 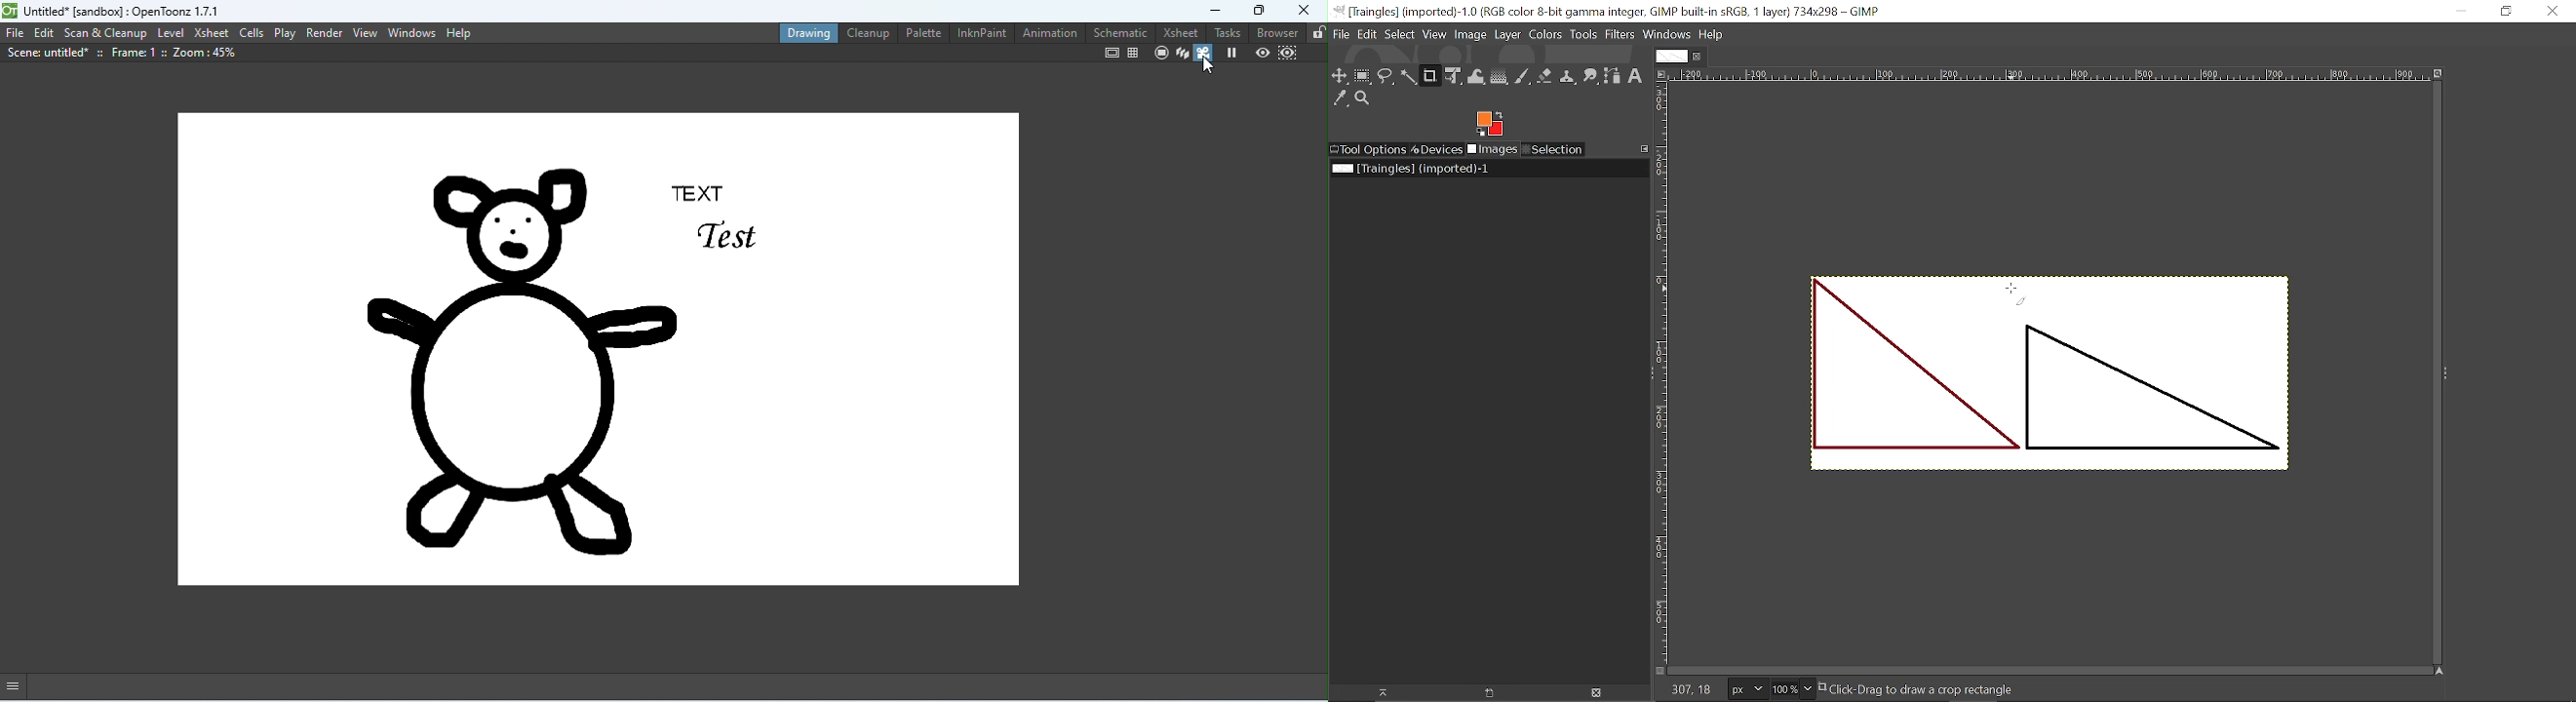 I want to click on preview, so click(x=1261, y=53).